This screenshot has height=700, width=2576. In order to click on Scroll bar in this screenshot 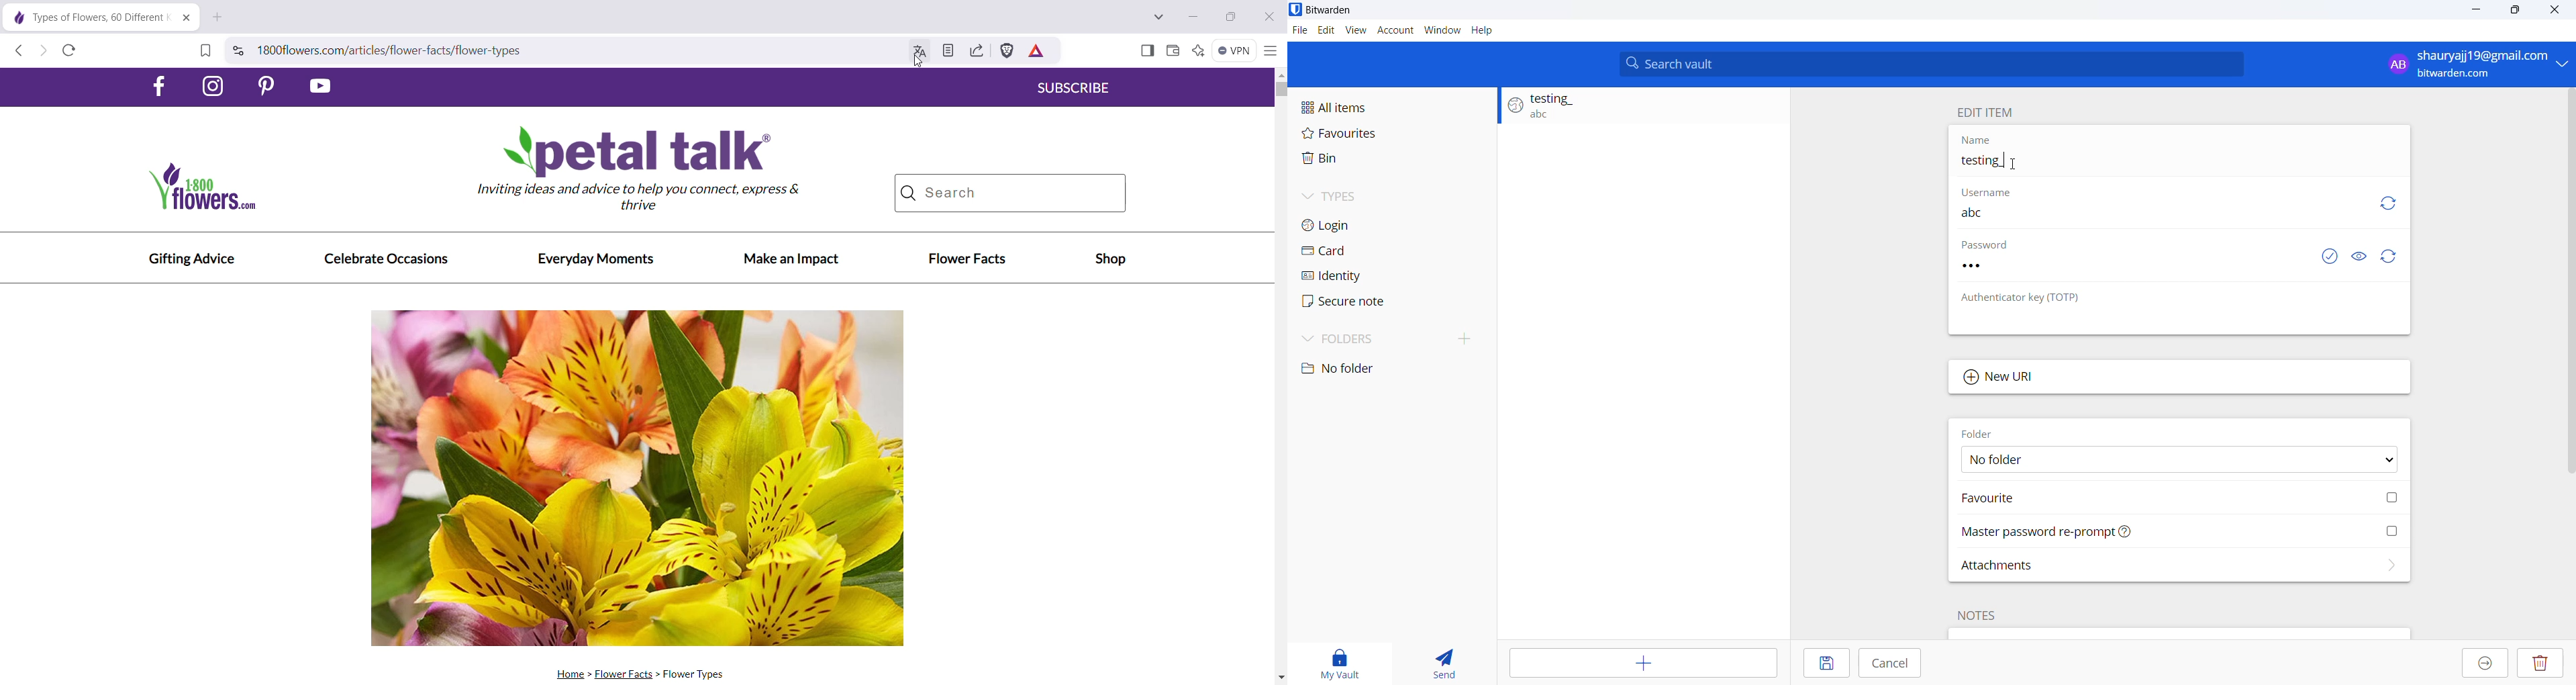, I will do `click(2568, 287)`.